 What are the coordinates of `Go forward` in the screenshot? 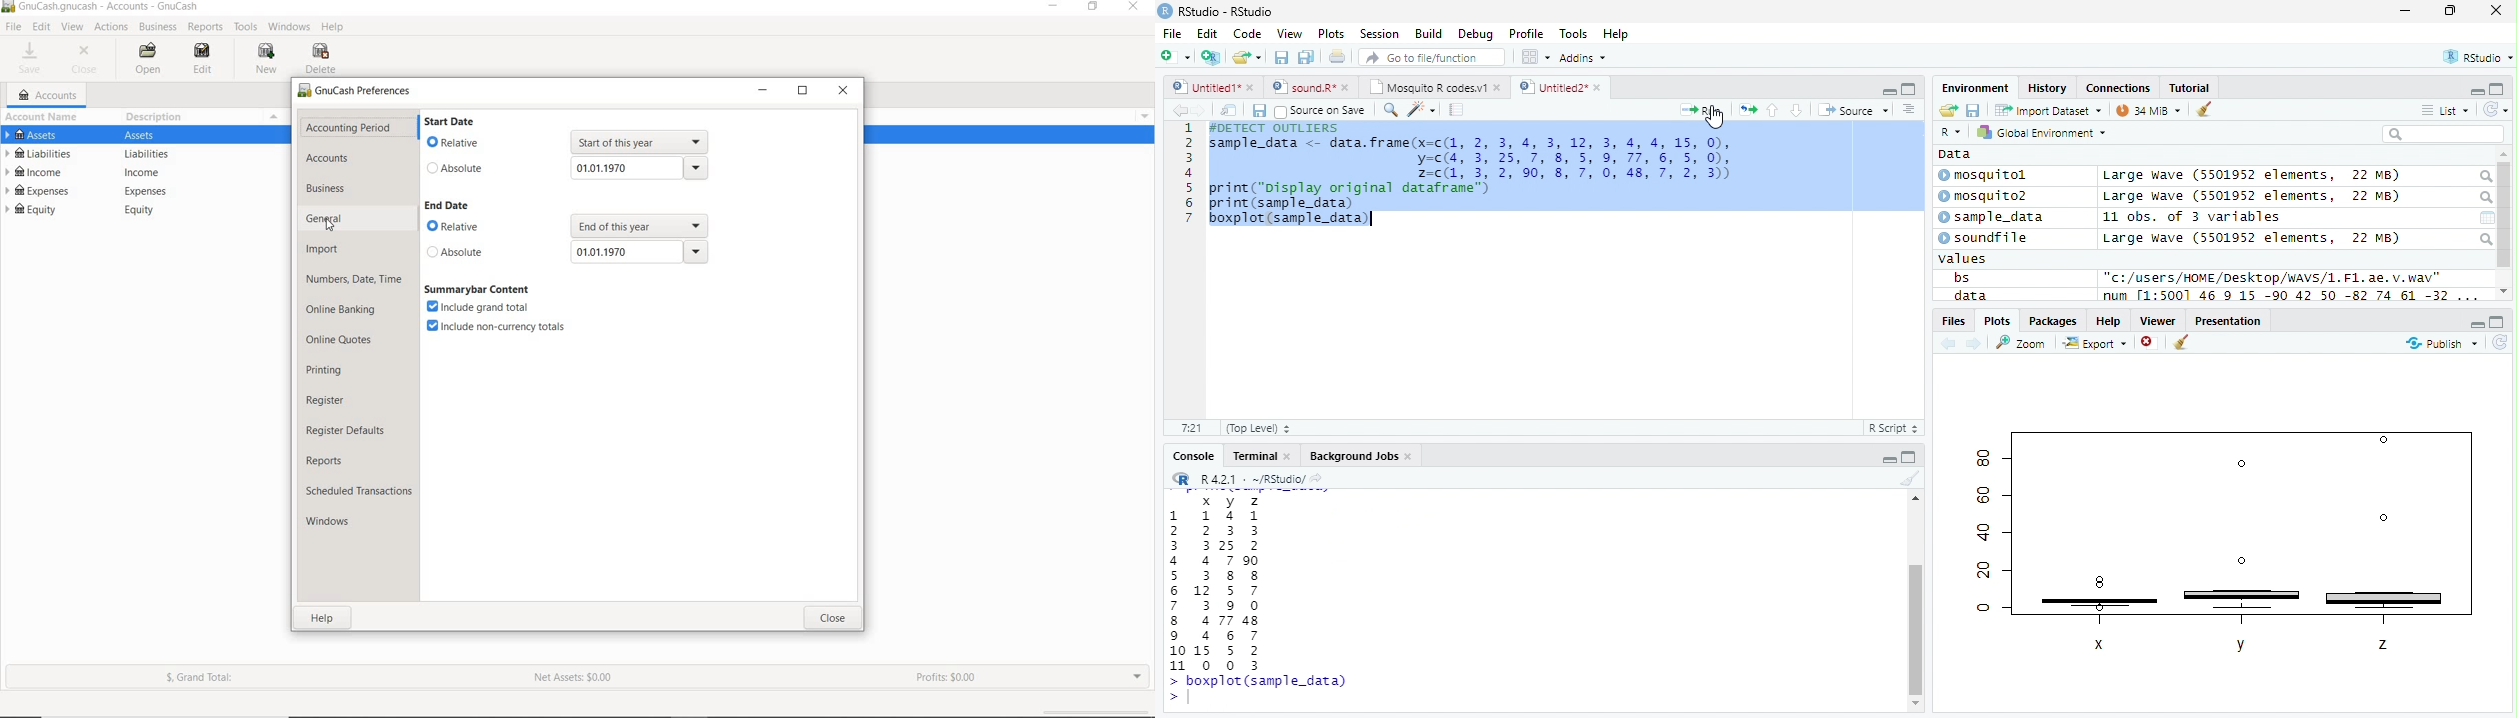 It's located at (1200, 110).